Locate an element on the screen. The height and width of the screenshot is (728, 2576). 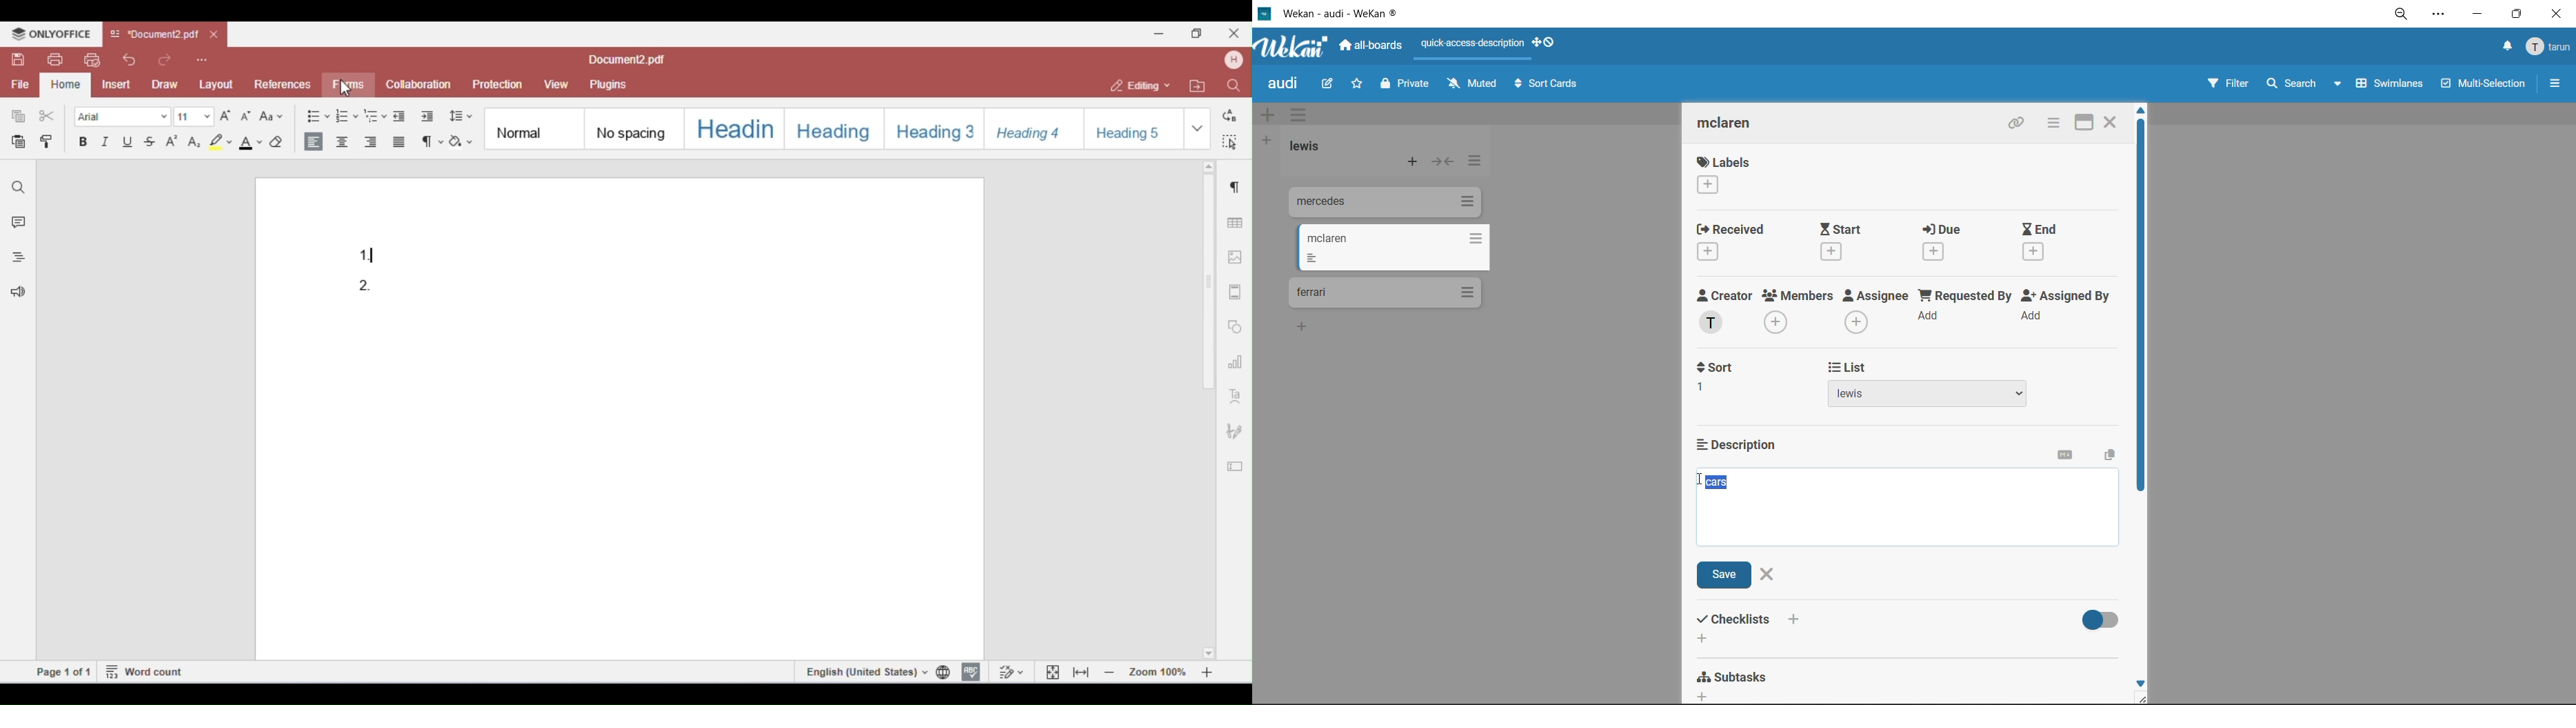
sidebar is located at coordinates (2555, 83).